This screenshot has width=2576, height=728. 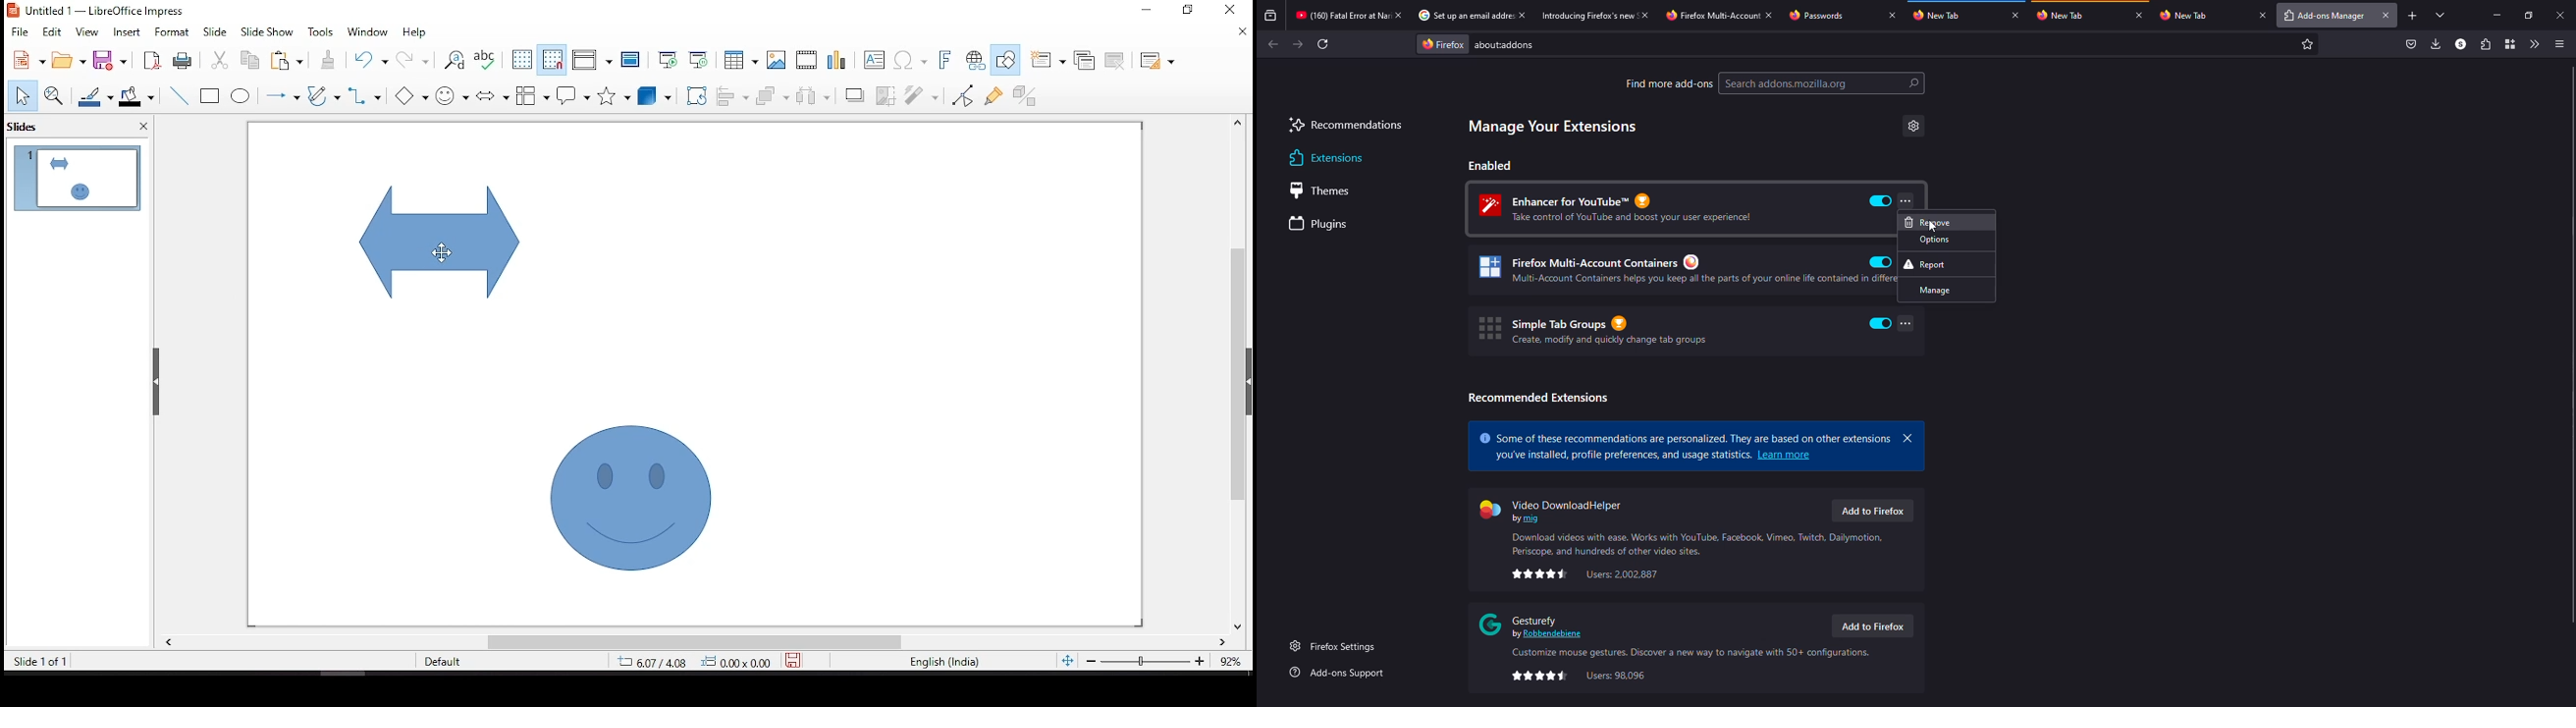 What do you see at coordinates (1538, 398) in the screenshot?
I see `recommended` at bounding box center [1538, 398].